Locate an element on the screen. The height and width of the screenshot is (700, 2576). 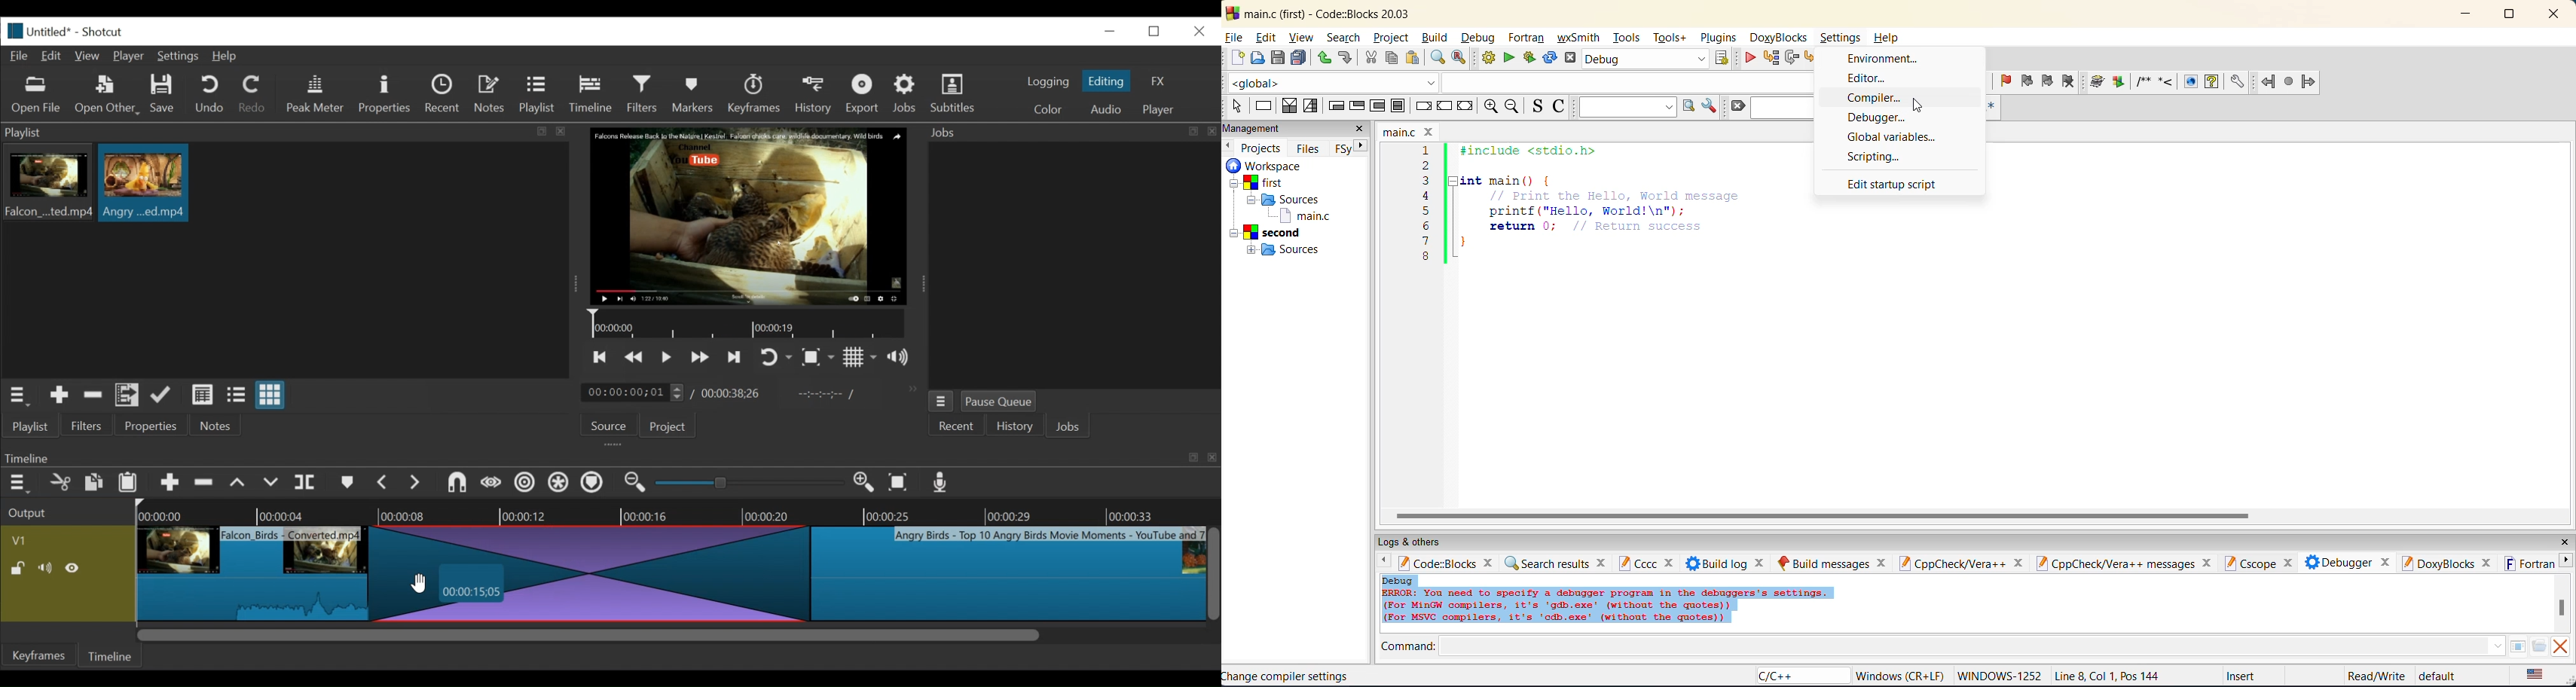
Change compiler settings is located at coordinates (1322, 675).